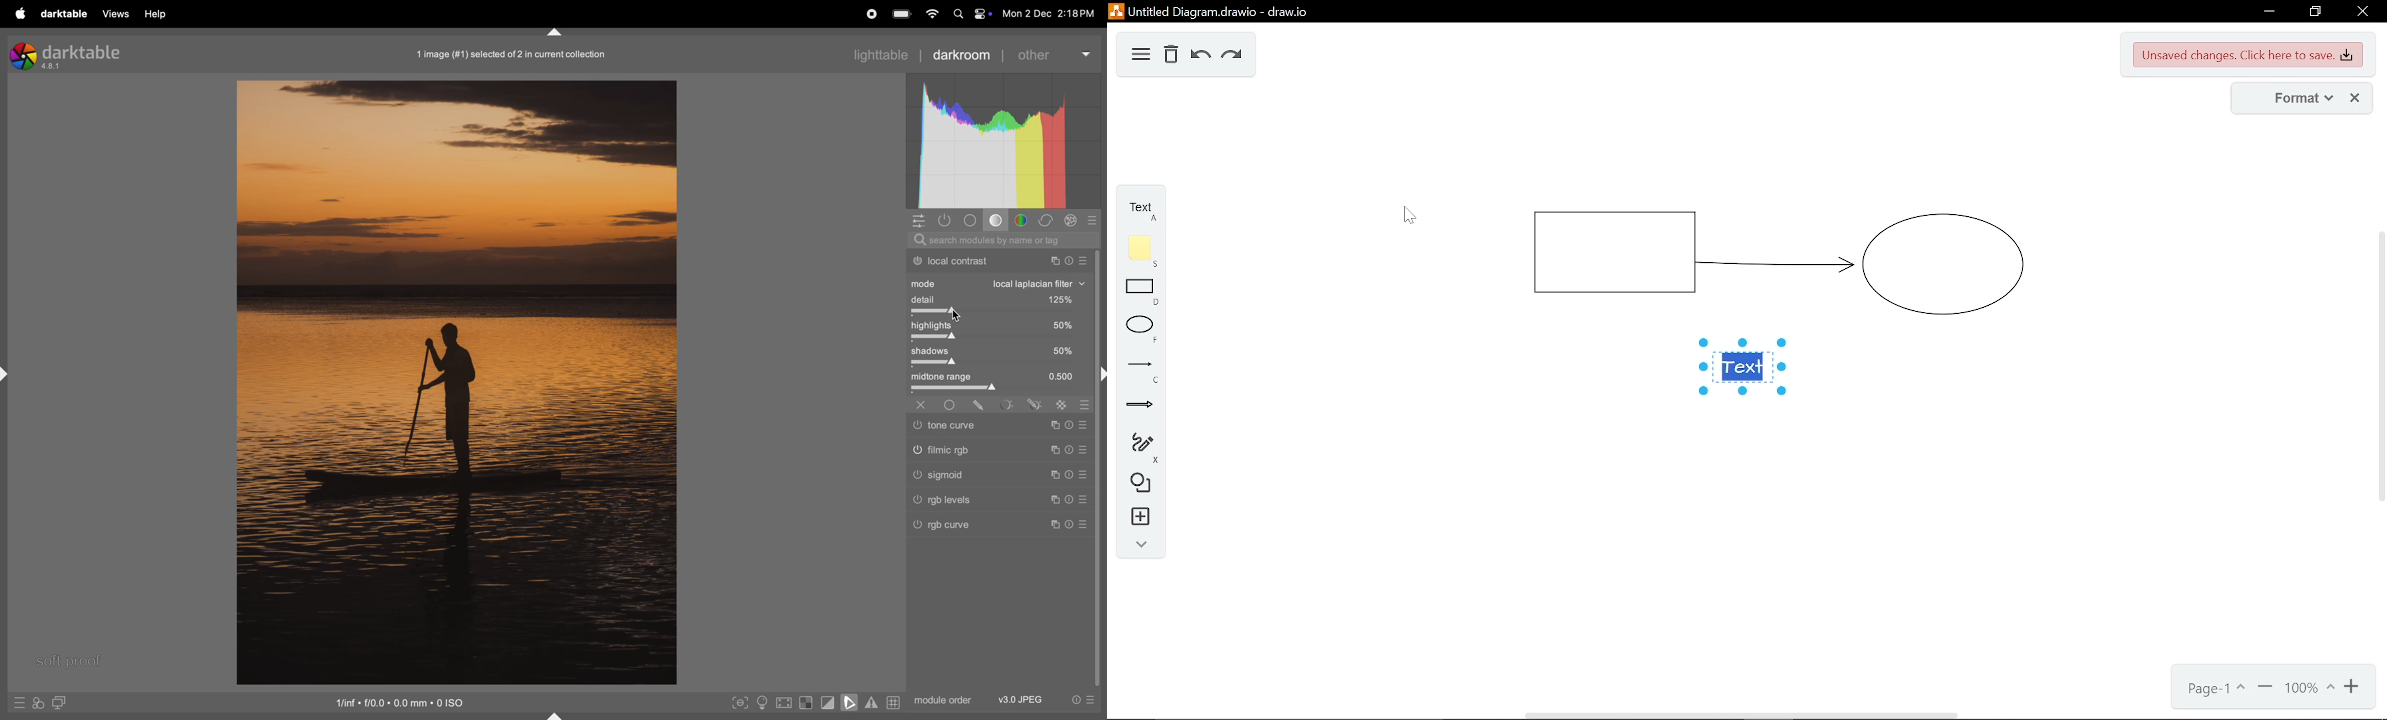 The image size is (2408, 728). What do you see at coordinates (955, 451) in the screenshot?
I see `` at bounding box center [955, 451].